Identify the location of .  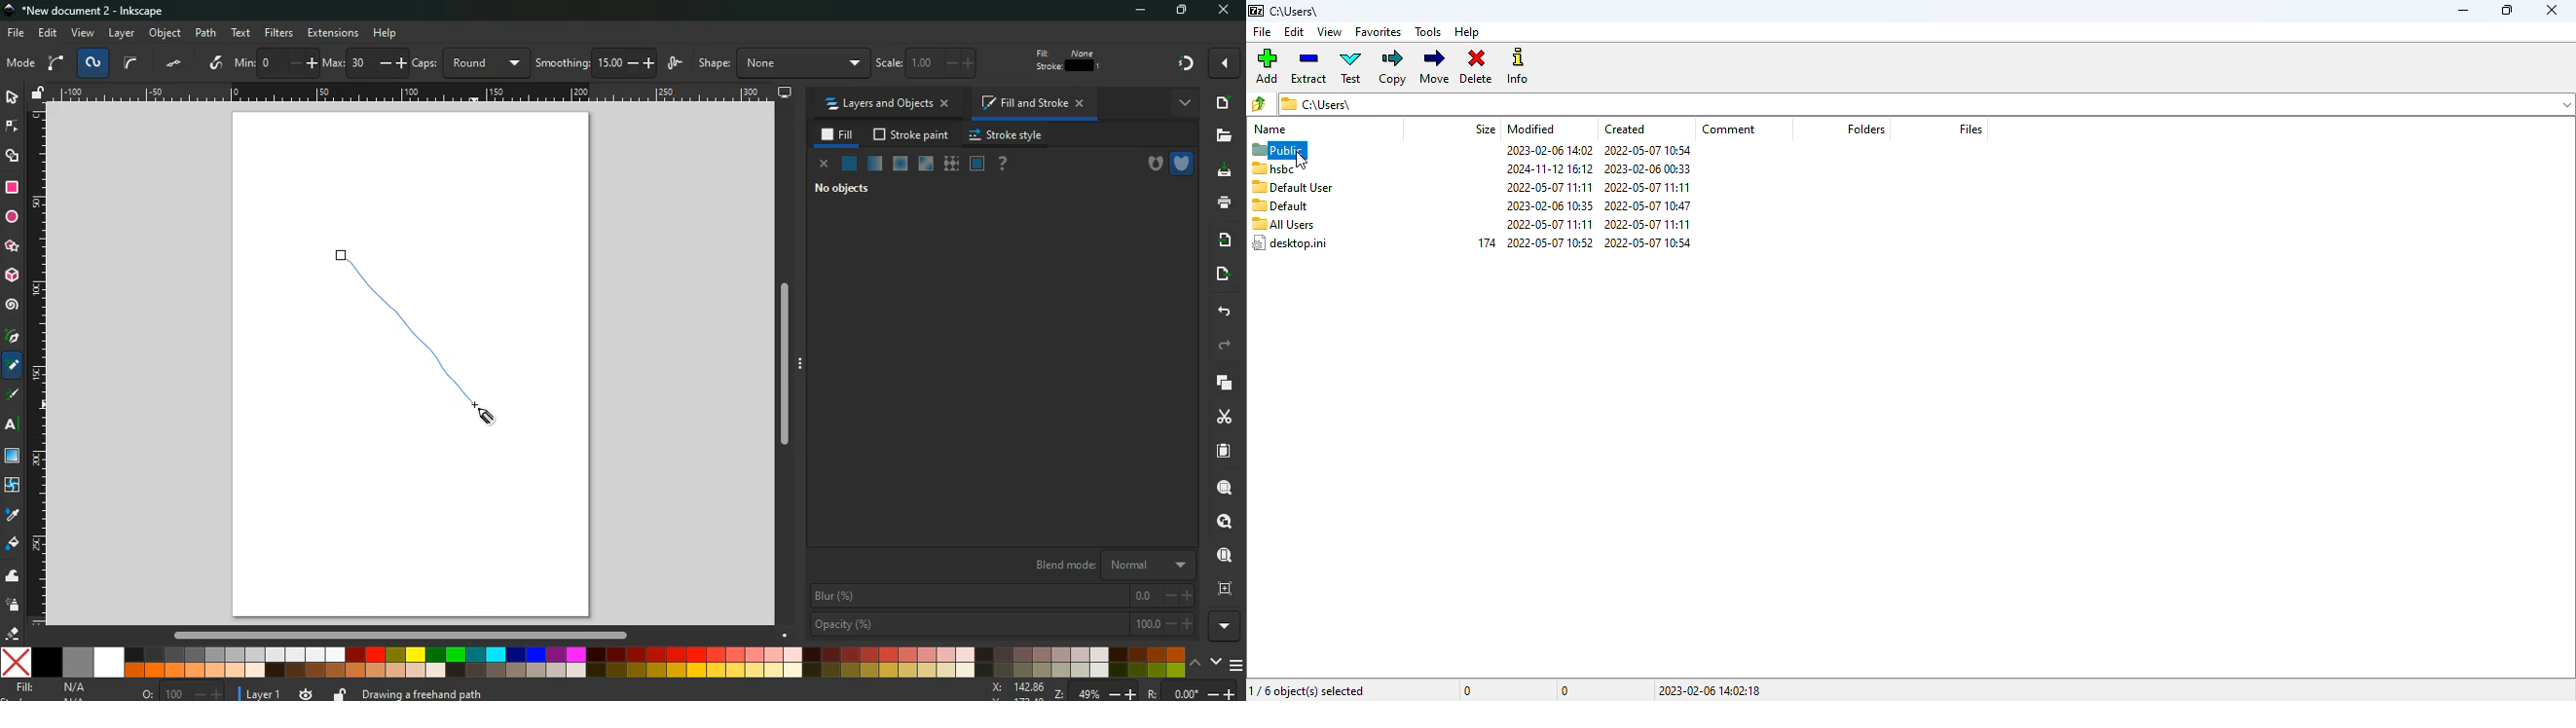
(397, 635).